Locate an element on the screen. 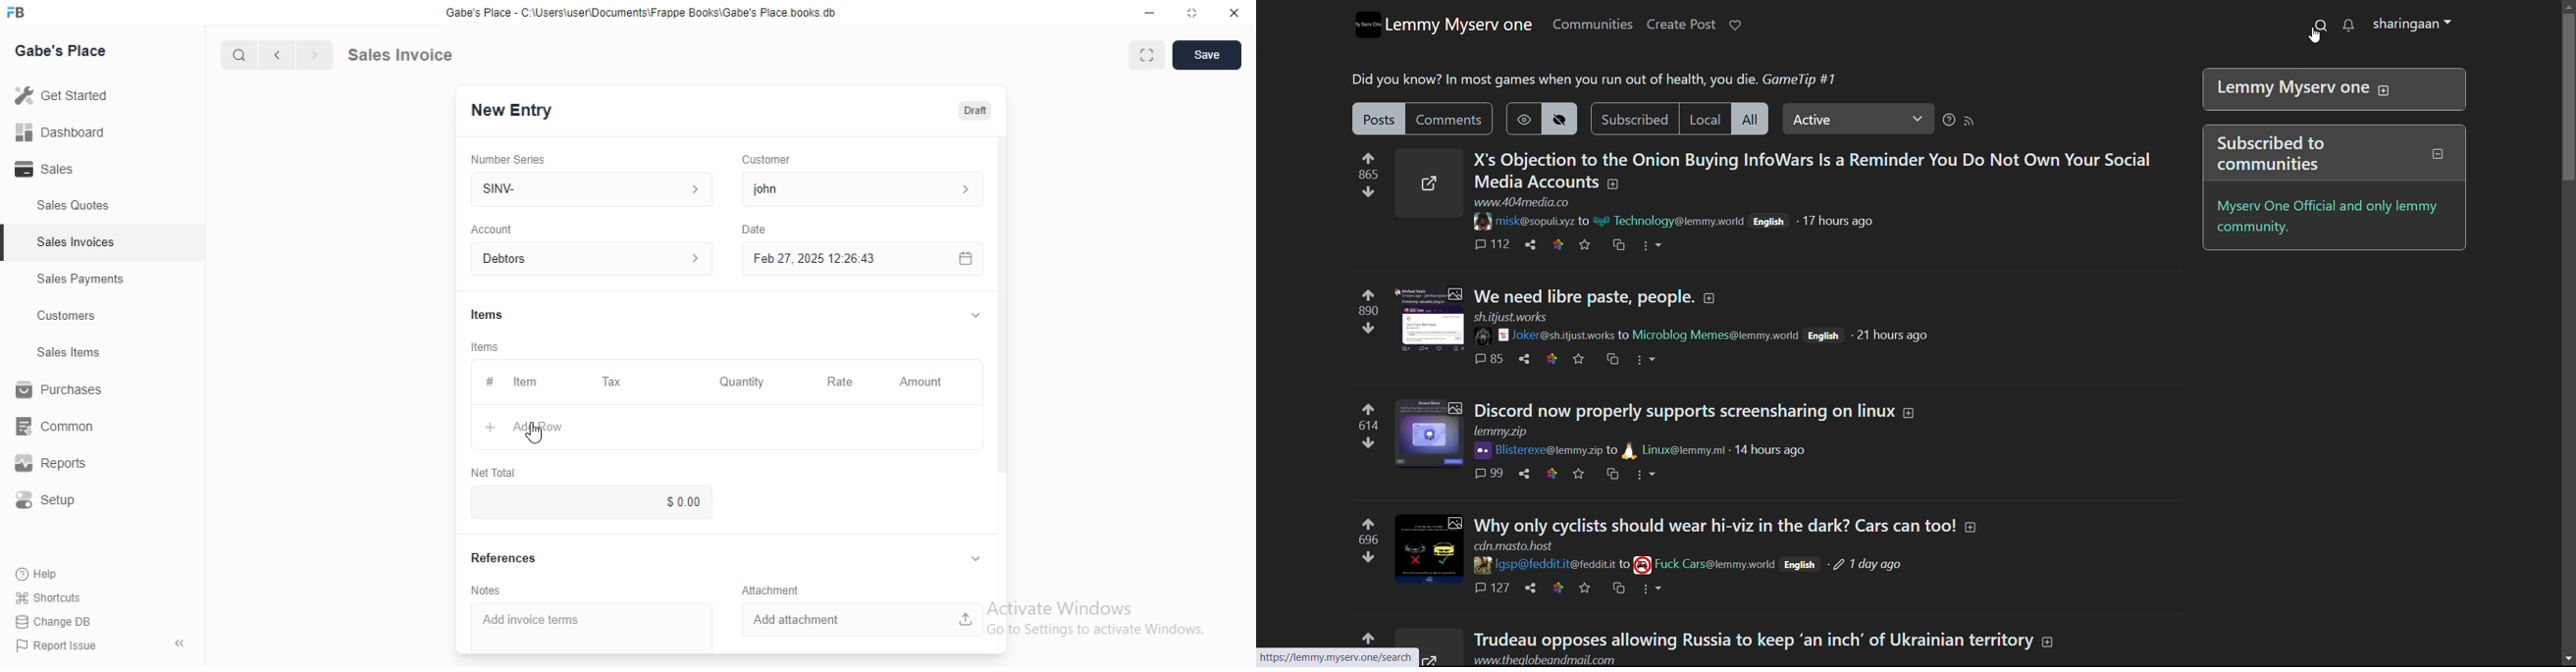  donate to lemmy is located at coordinates (1734, 25).